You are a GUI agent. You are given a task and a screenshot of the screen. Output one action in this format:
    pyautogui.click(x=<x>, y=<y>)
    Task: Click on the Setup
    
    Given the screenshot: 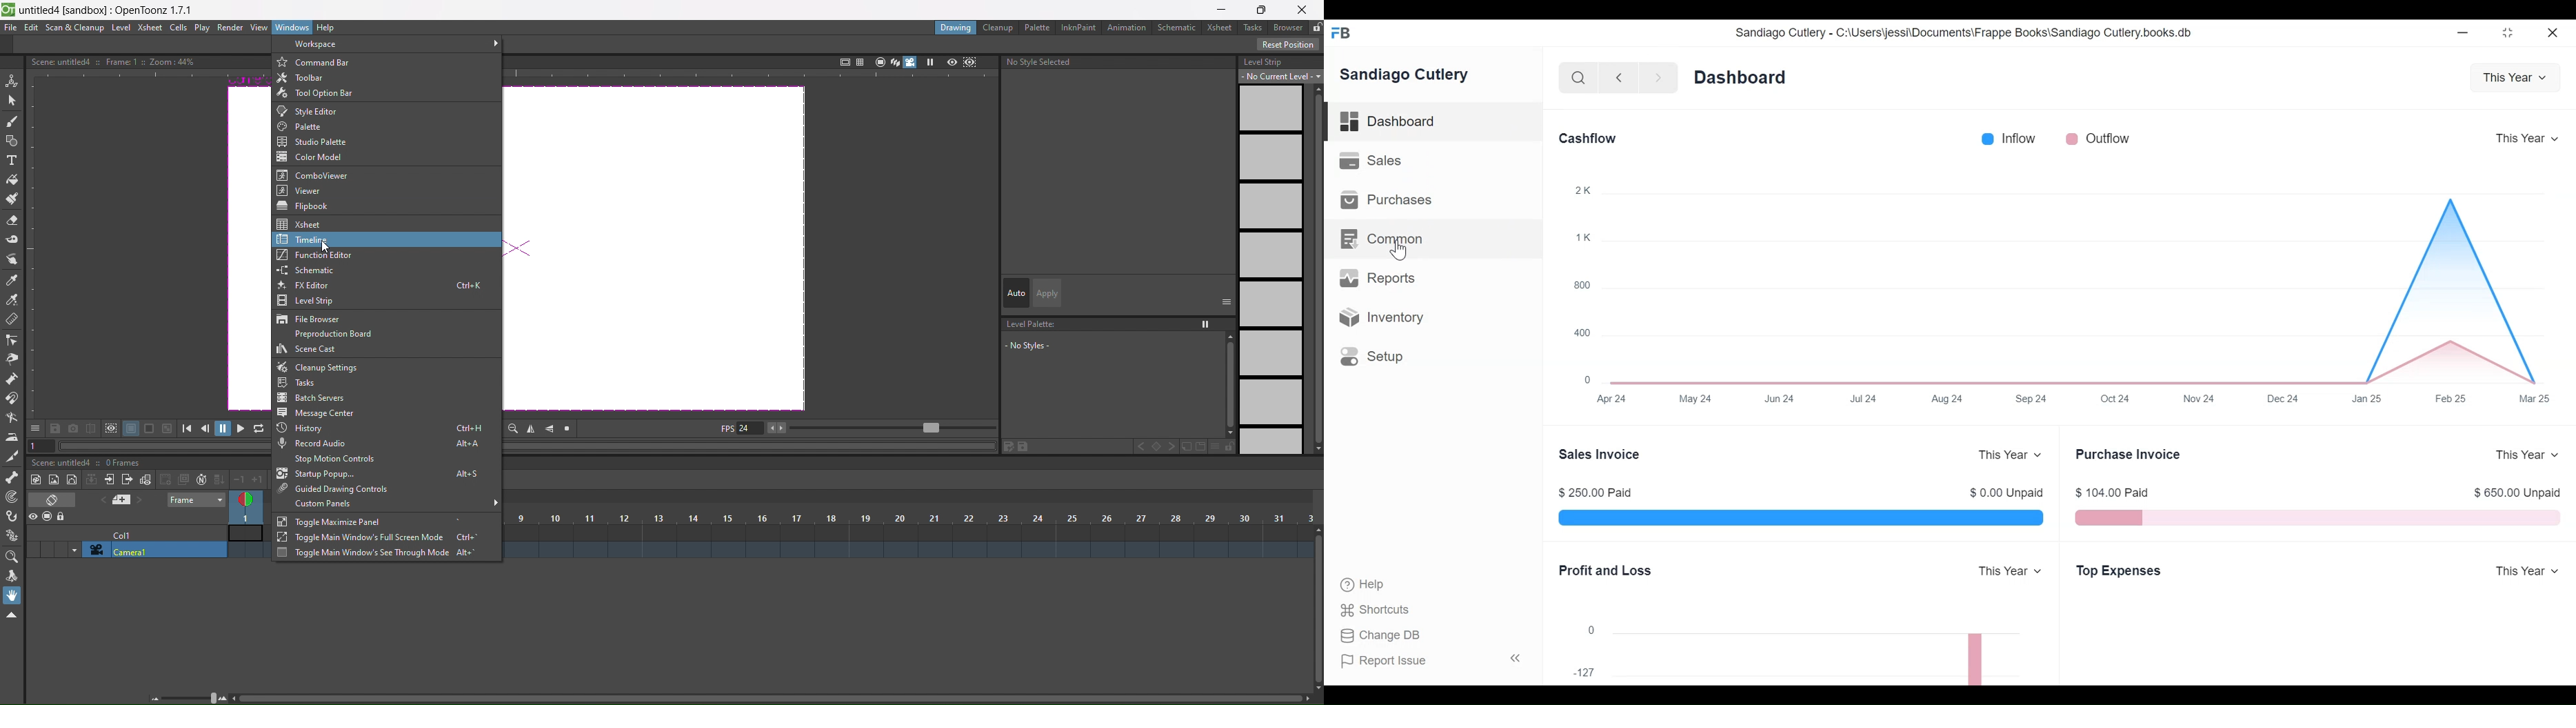 What is the action you would take?
    pyautogui.click(x=1433, y=356)
    